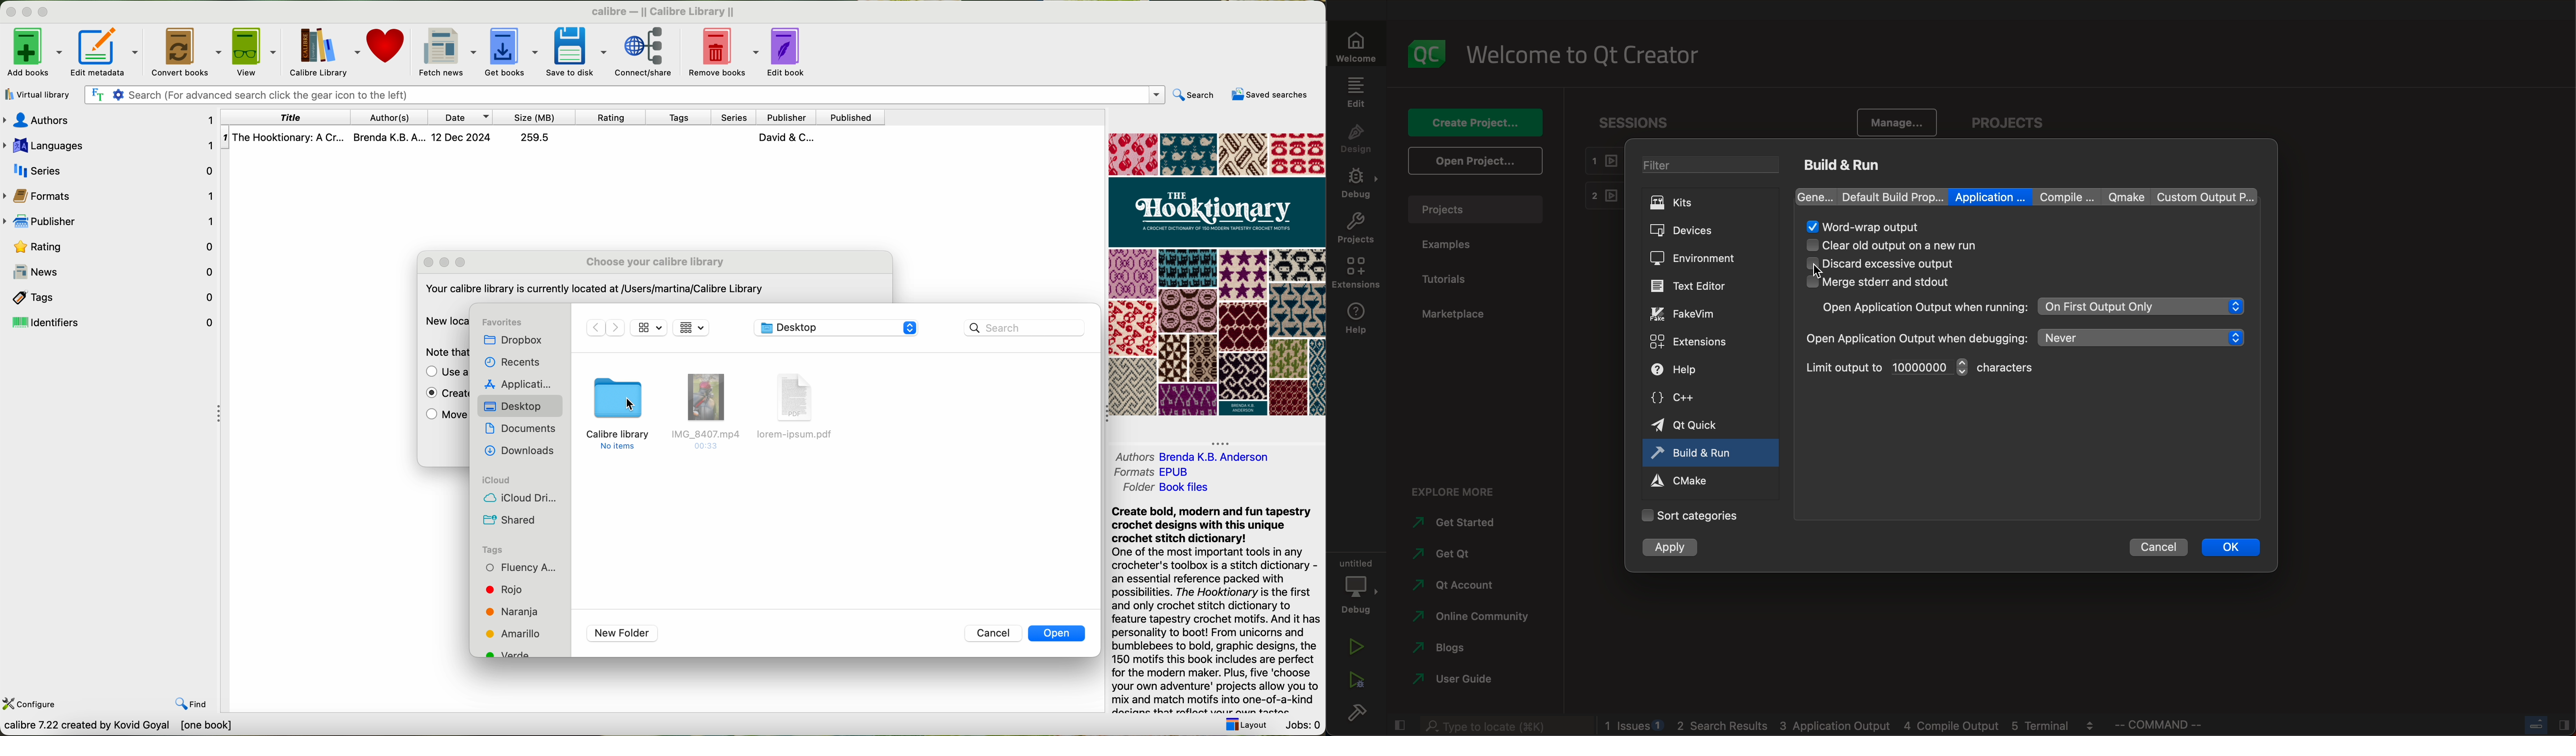 Image resolution: width=2576 pixels, height=756 pixels. What do you see at coordinates (36, 95) in the screenshot?
I see `virtual library` at bounding box center [36, 95].